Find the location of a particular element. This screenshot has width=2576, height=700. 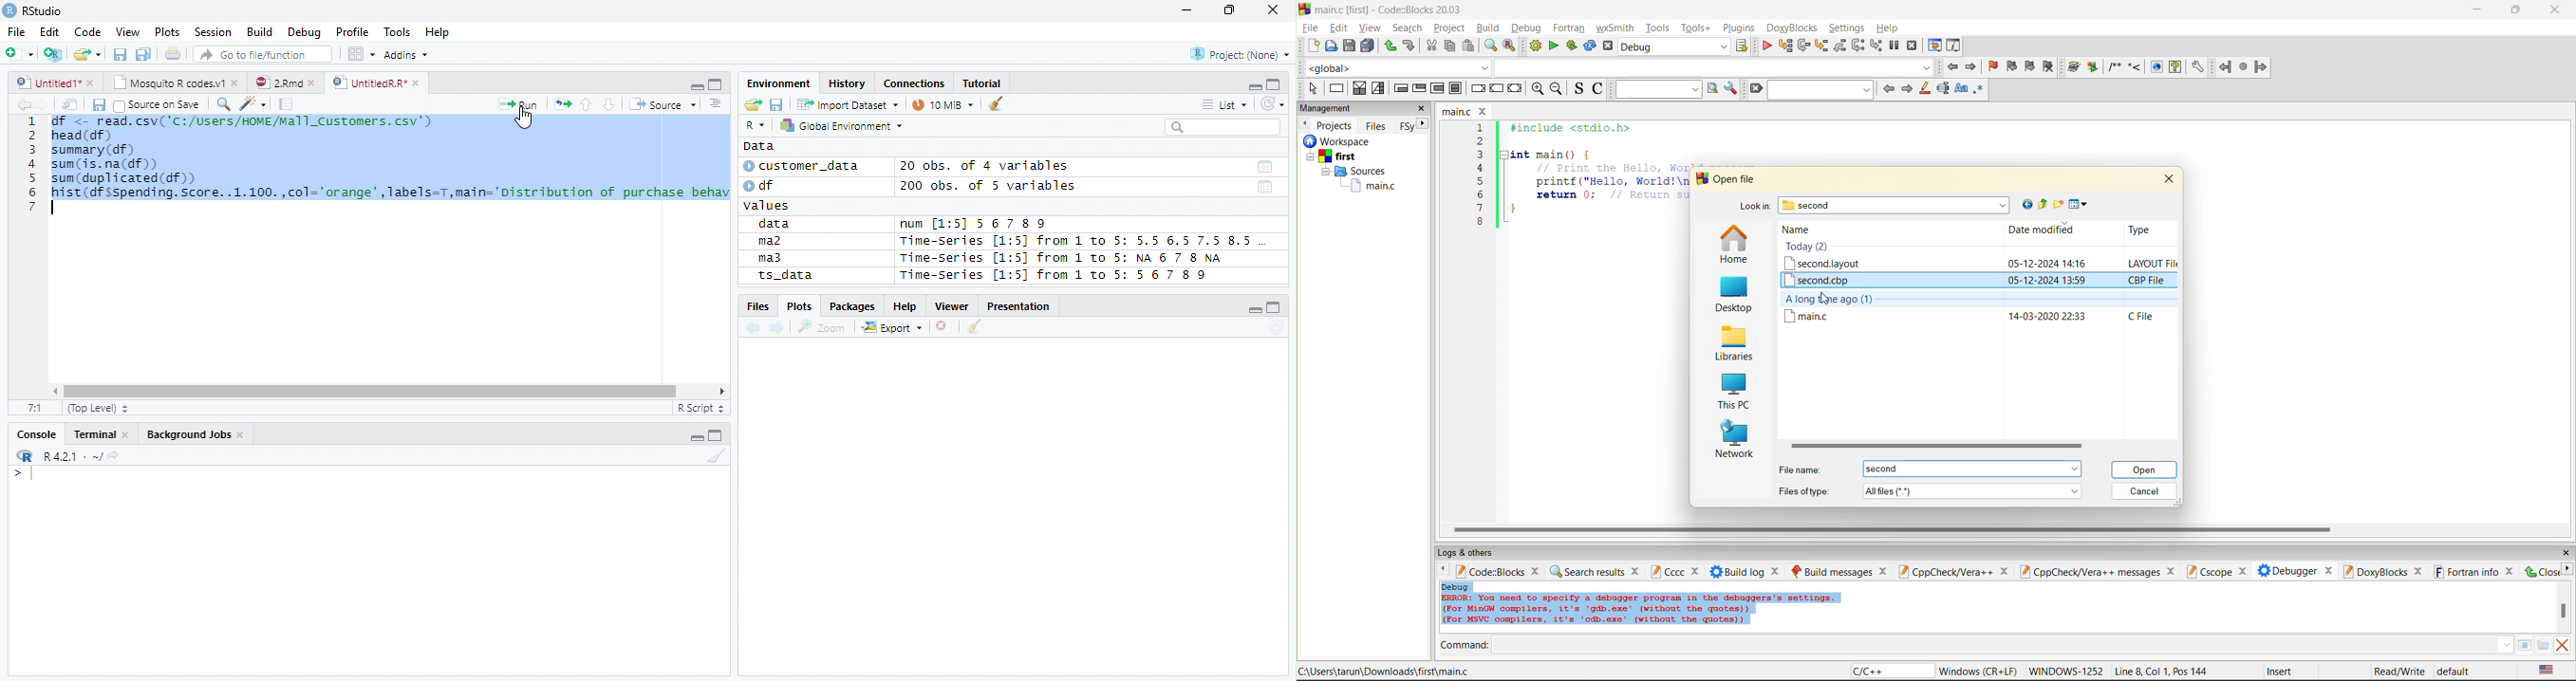

toggle bookmark is located at coordinates (1995, 67).